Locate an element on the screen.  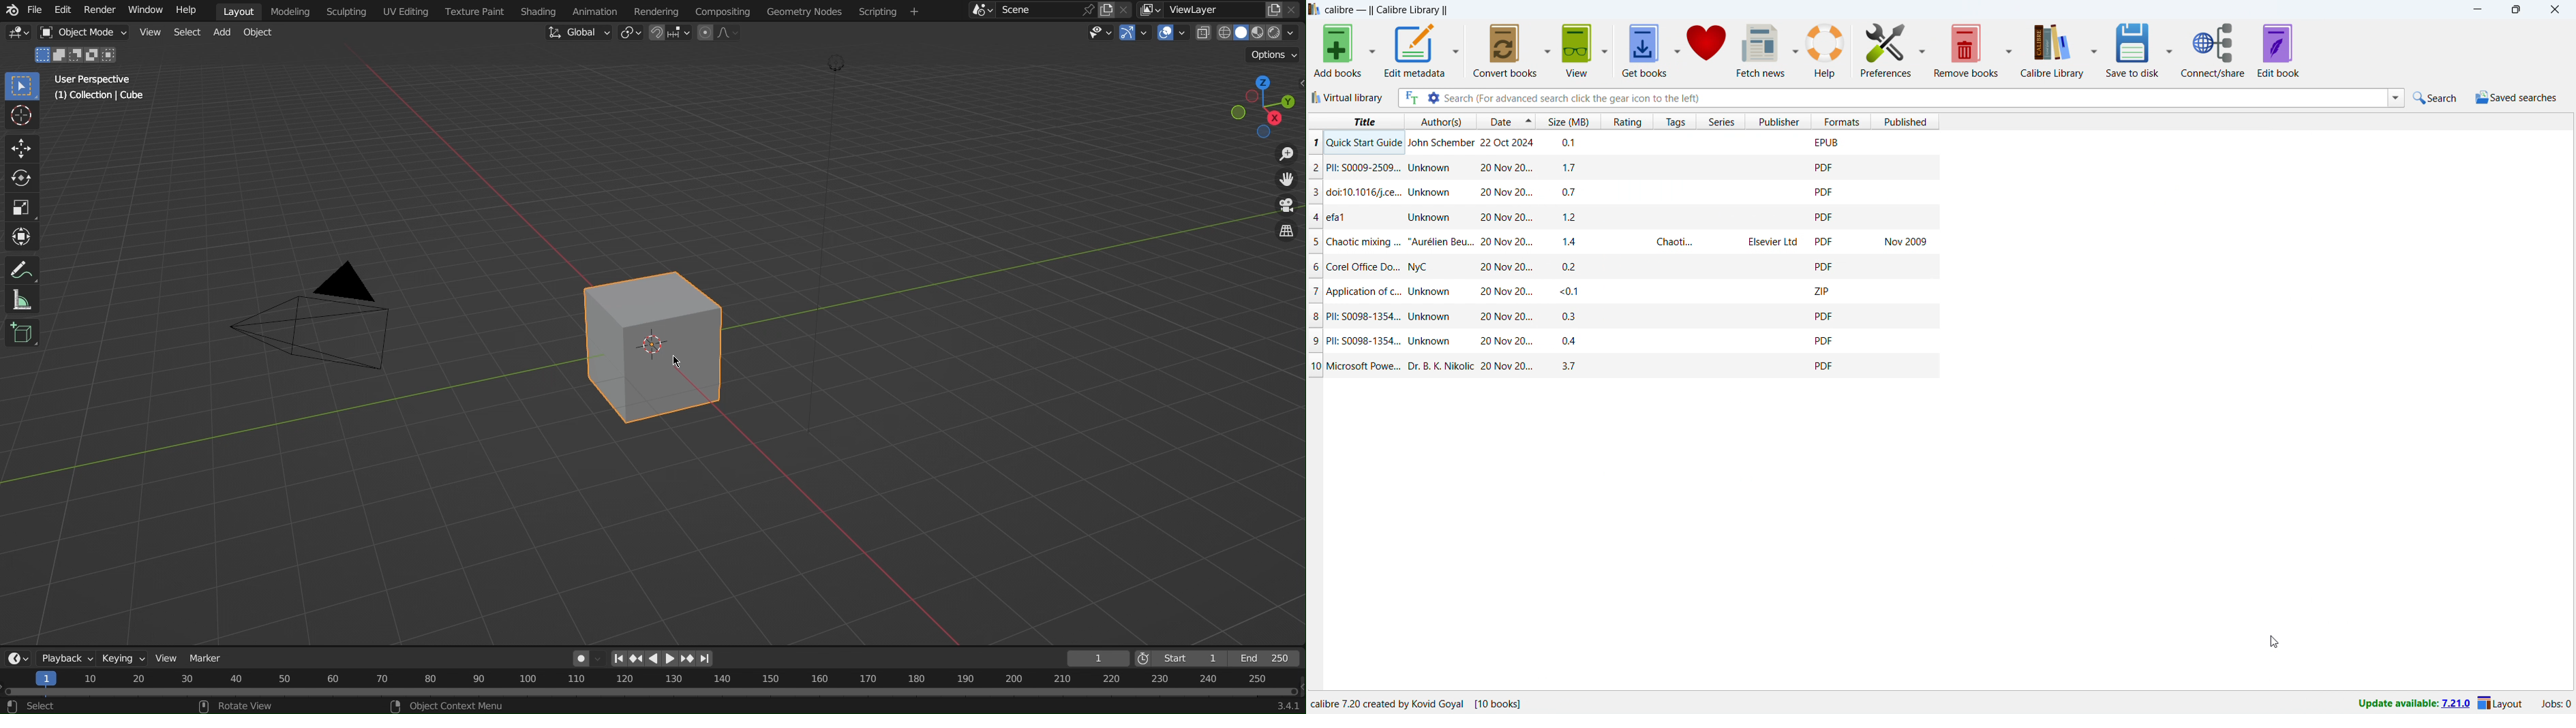
1 Ouick Start Guide lohn Schember 22 Oct 2024 n1 is located at coordinates (1597, 141).